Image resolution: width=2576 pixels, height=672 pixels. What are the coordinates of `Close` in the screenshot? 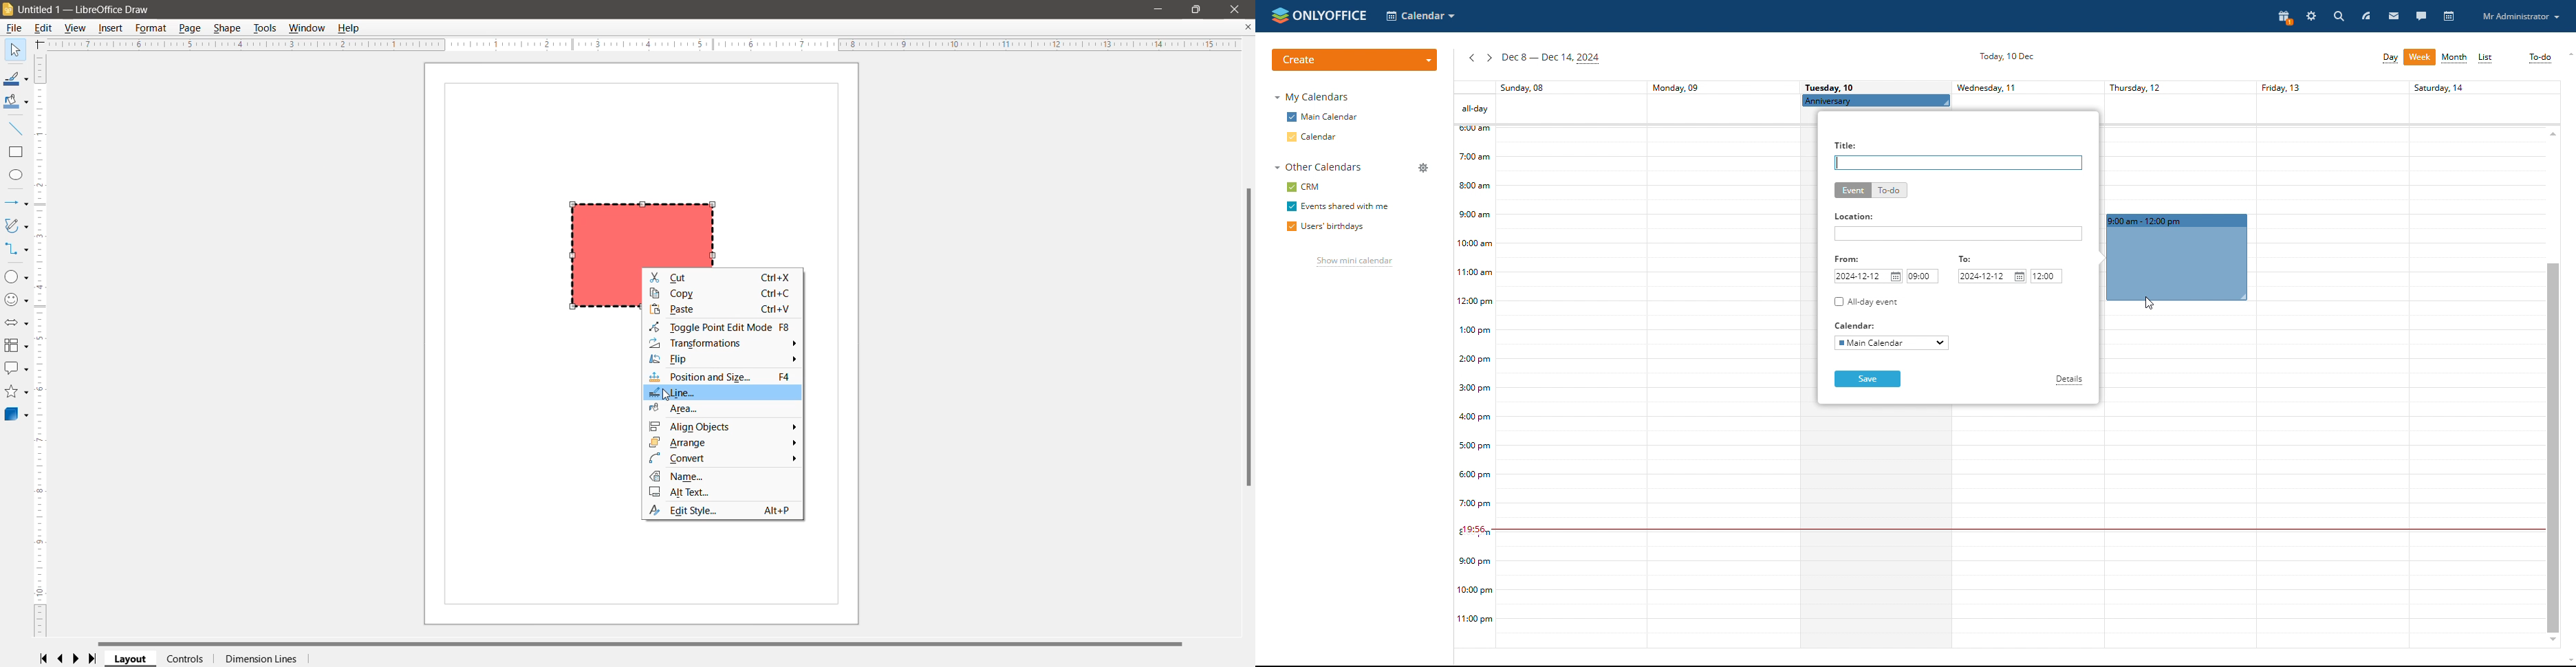 It's located at (1236, 10).